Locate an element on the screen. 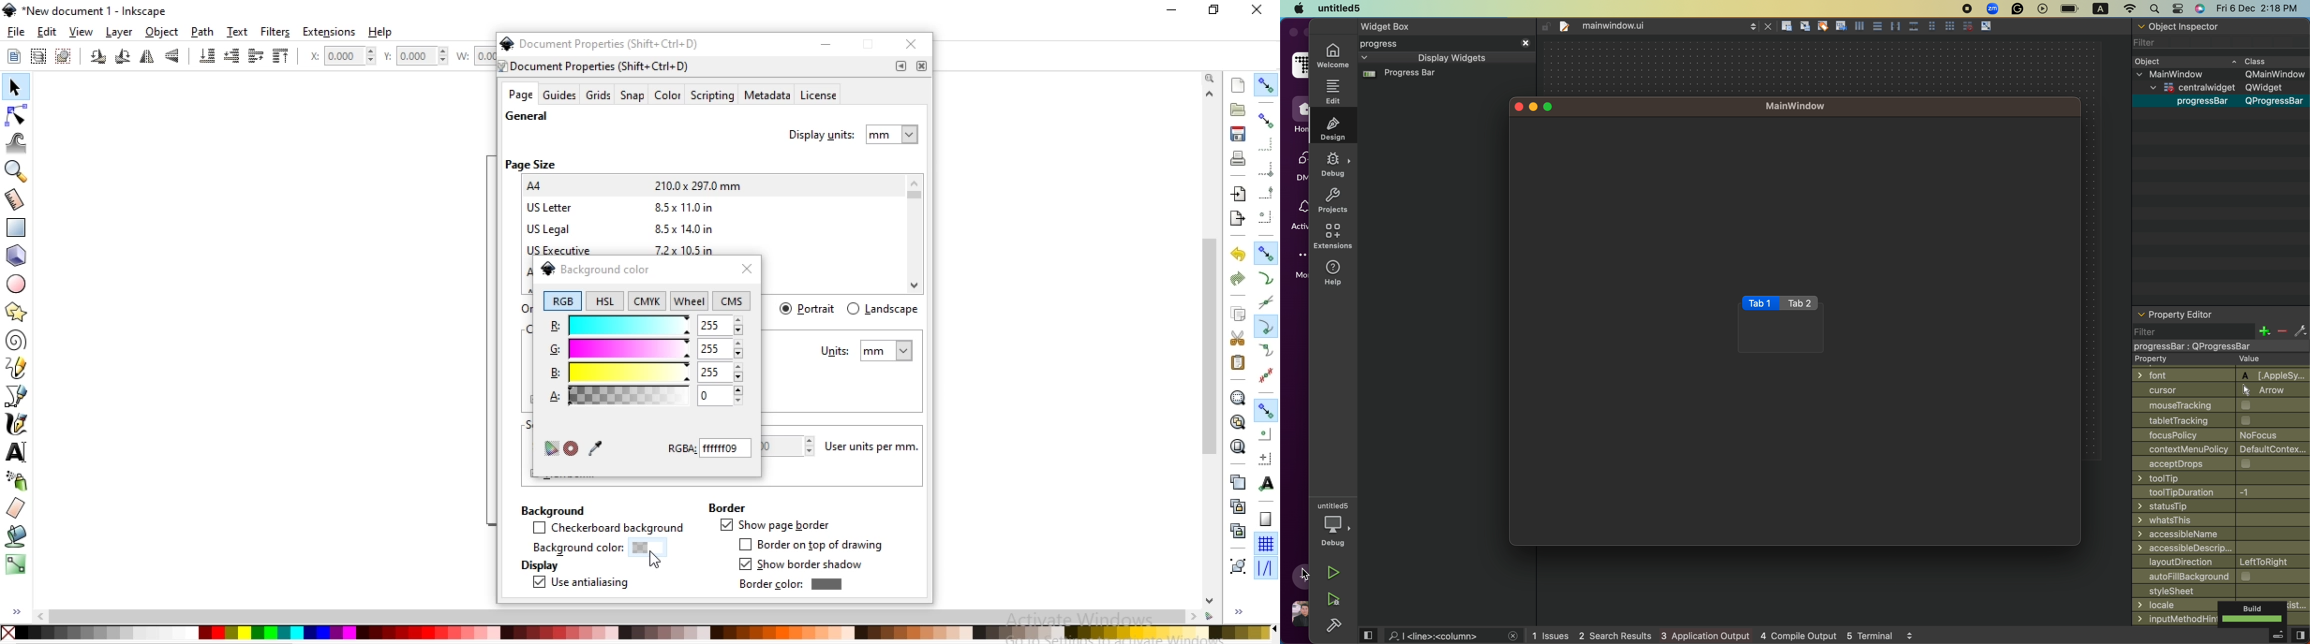 This screenshot has height=644, width=2324. tweak objects by sculpting or painting is located at coordinates (18, 142).